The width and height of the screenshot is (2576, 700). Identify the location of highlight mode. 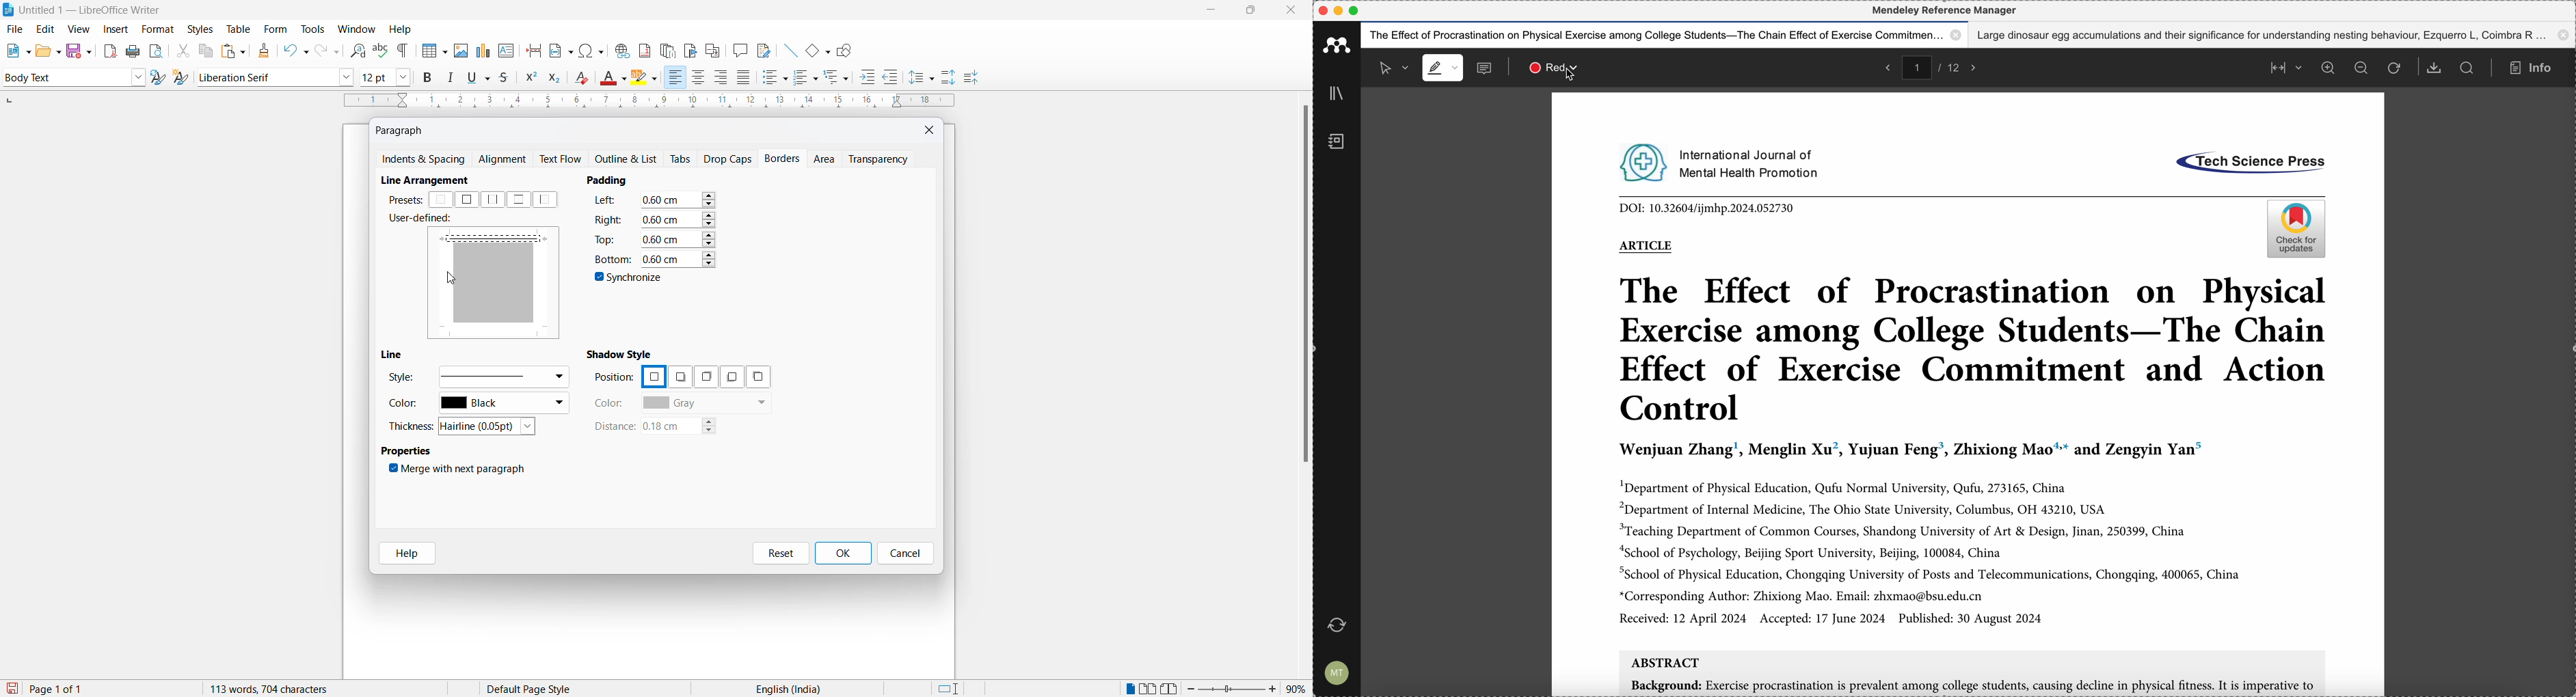
(1442, 68).